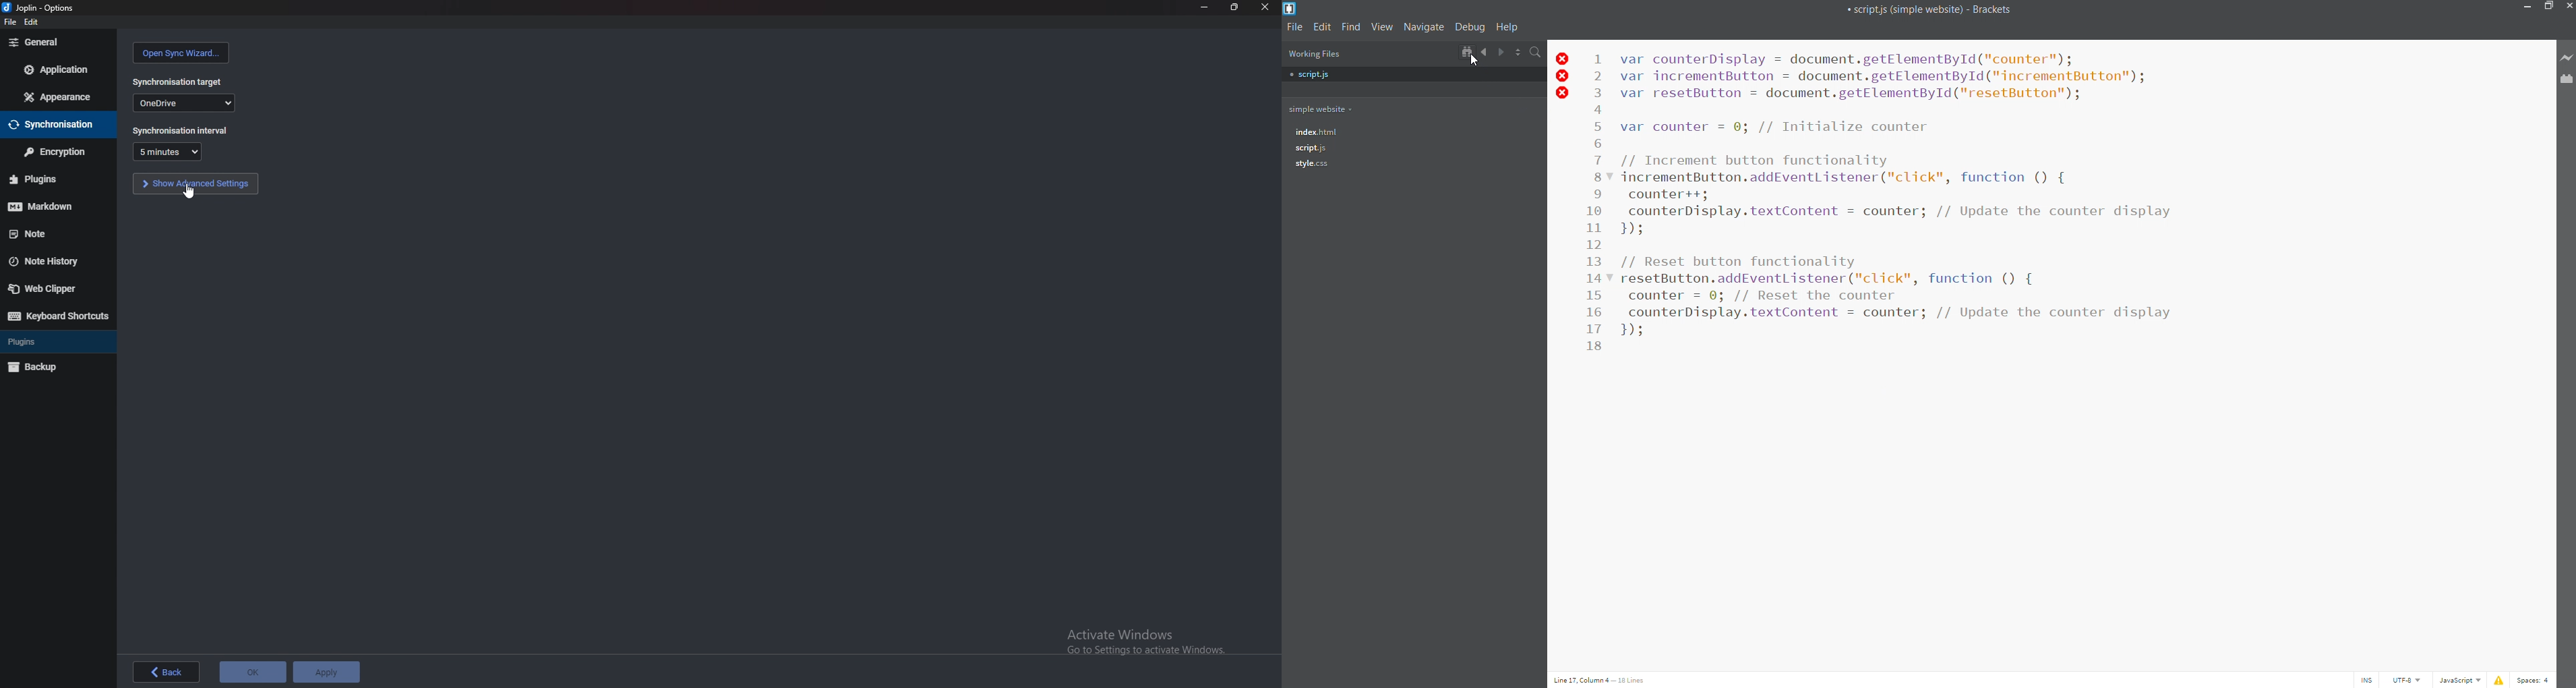  Describe the element at coordinates (49, 368) in the screenshot. I see `backup` at that location.